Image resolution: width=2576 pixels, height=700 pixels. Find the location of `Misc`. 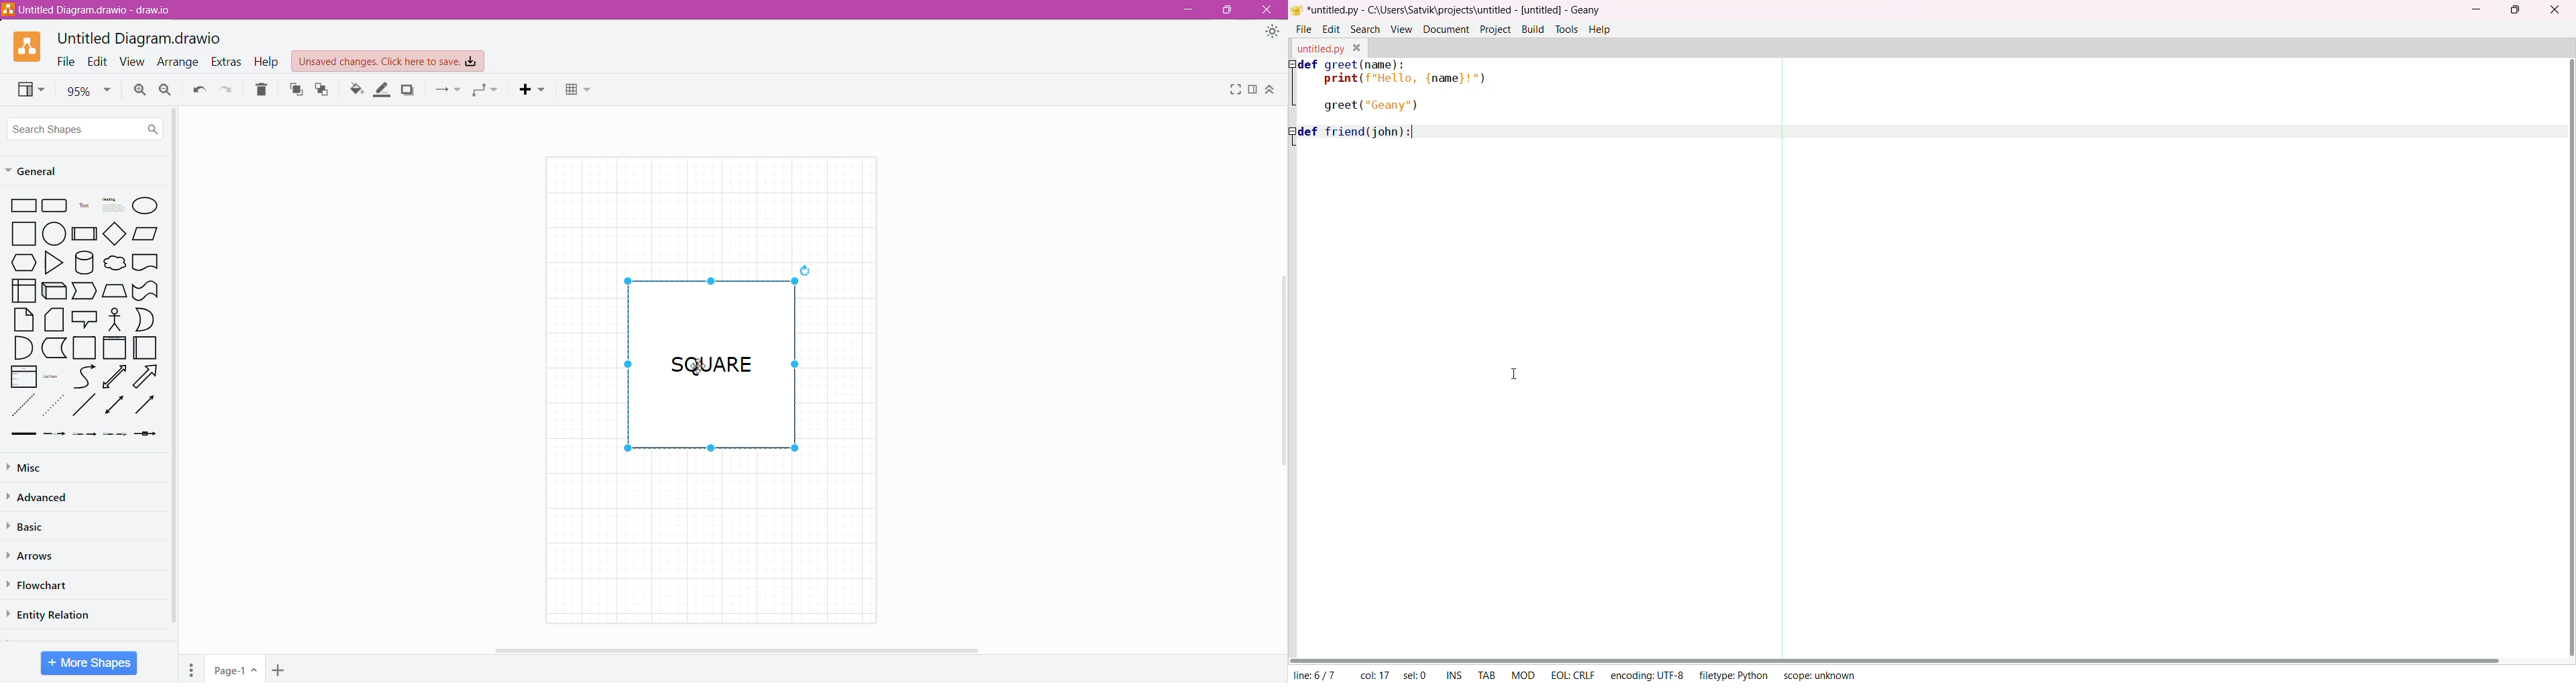

Misc is located at coordinates (34, 468).